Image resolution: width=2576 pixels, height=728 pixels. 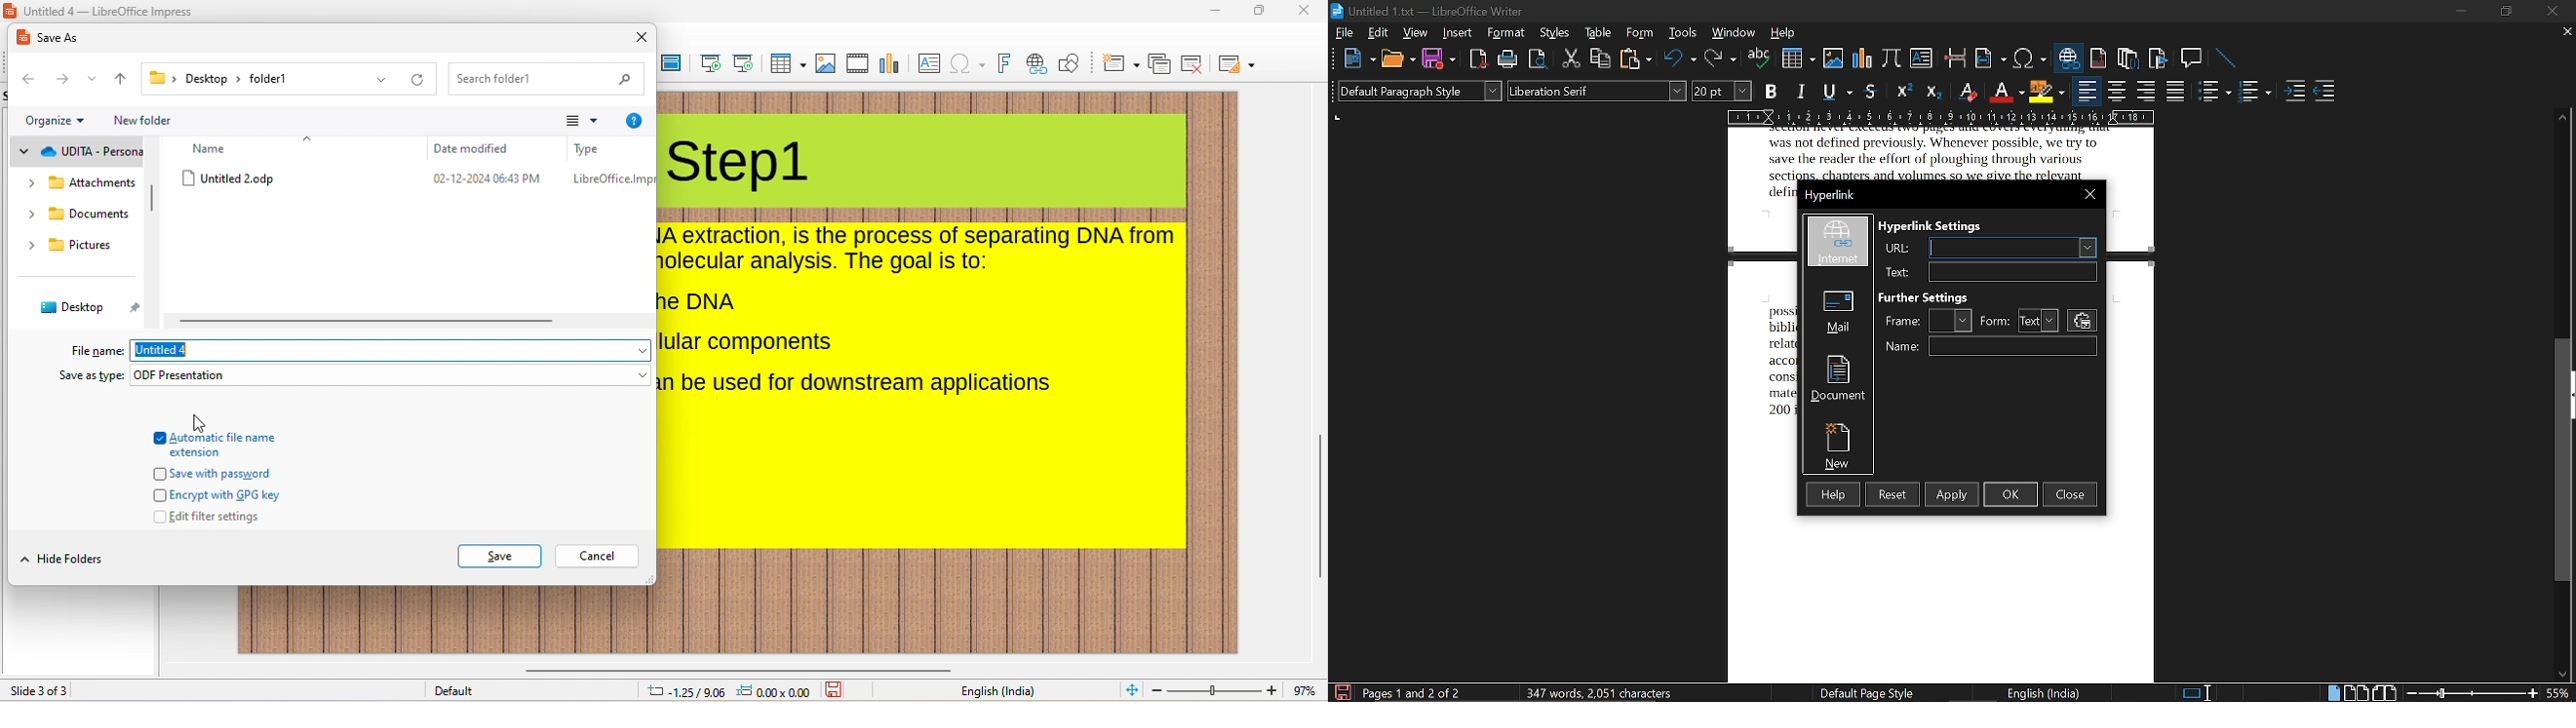 What do you see at coordinates (1921, 60) in the screenshot?
I see `insert text` at bounding box center [1921, 60].